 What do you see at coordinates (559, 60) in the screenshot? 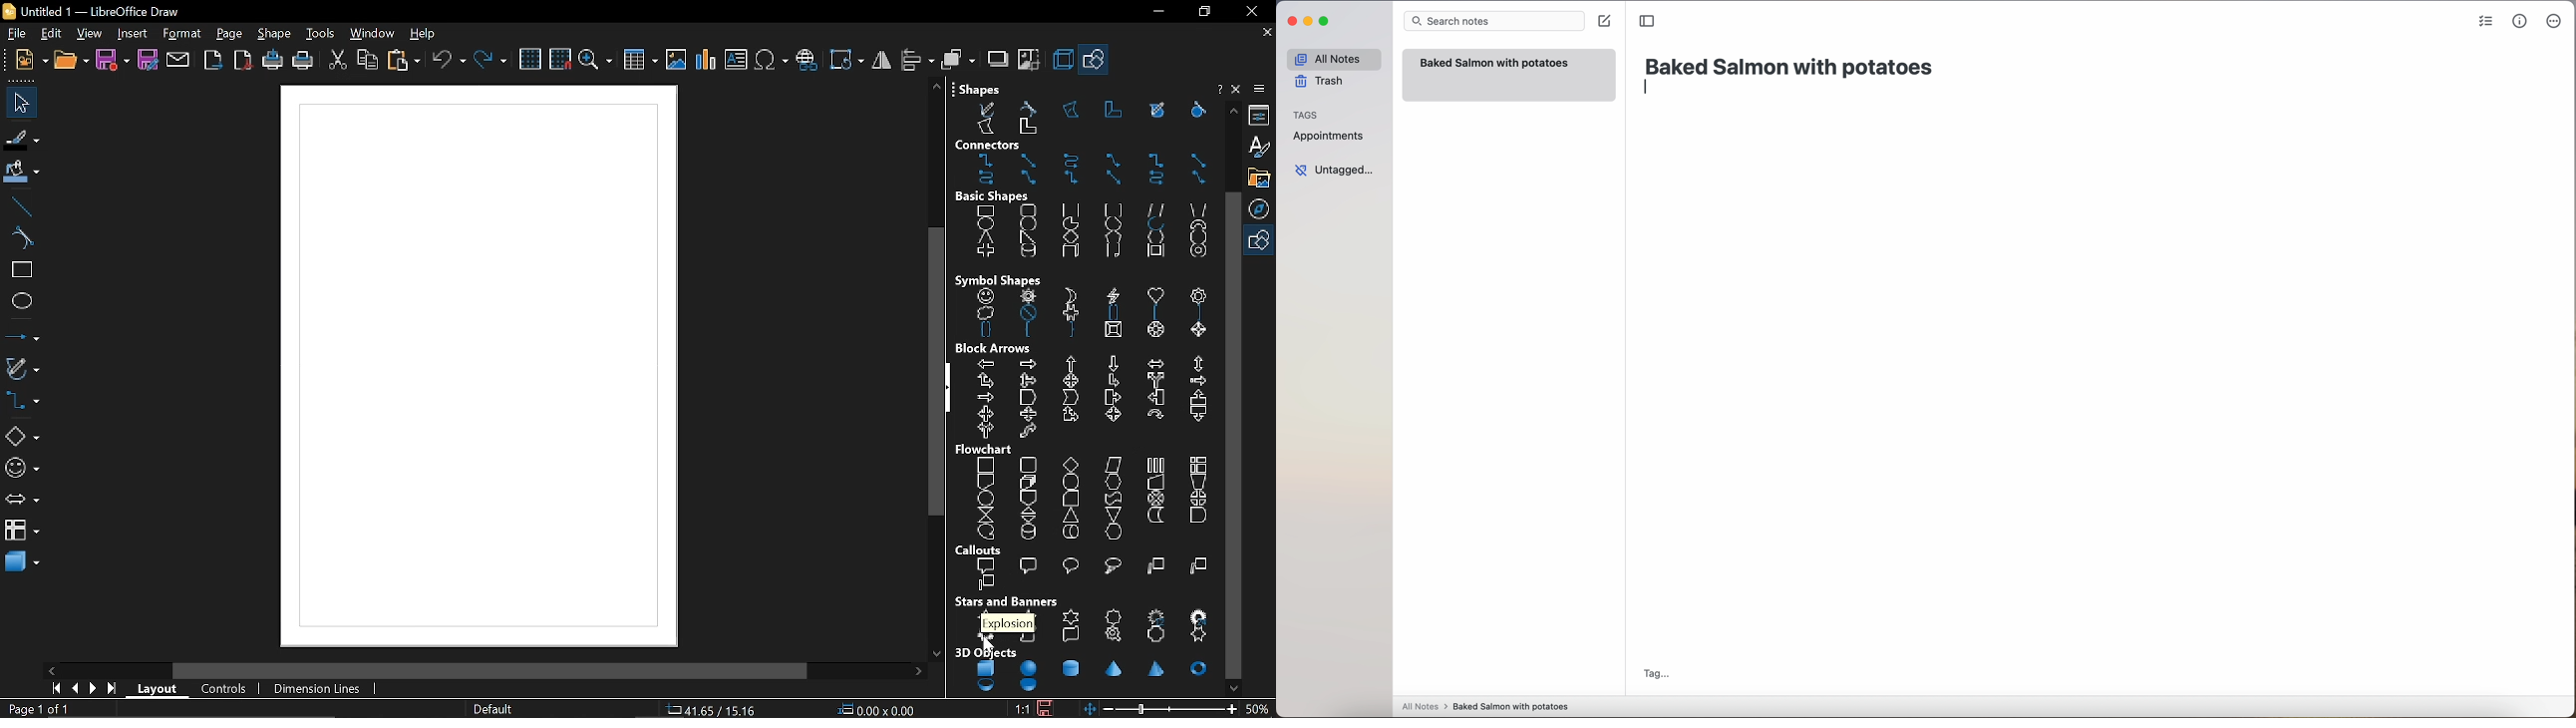
I see `snap to grid` at bounding box center [559, 60].